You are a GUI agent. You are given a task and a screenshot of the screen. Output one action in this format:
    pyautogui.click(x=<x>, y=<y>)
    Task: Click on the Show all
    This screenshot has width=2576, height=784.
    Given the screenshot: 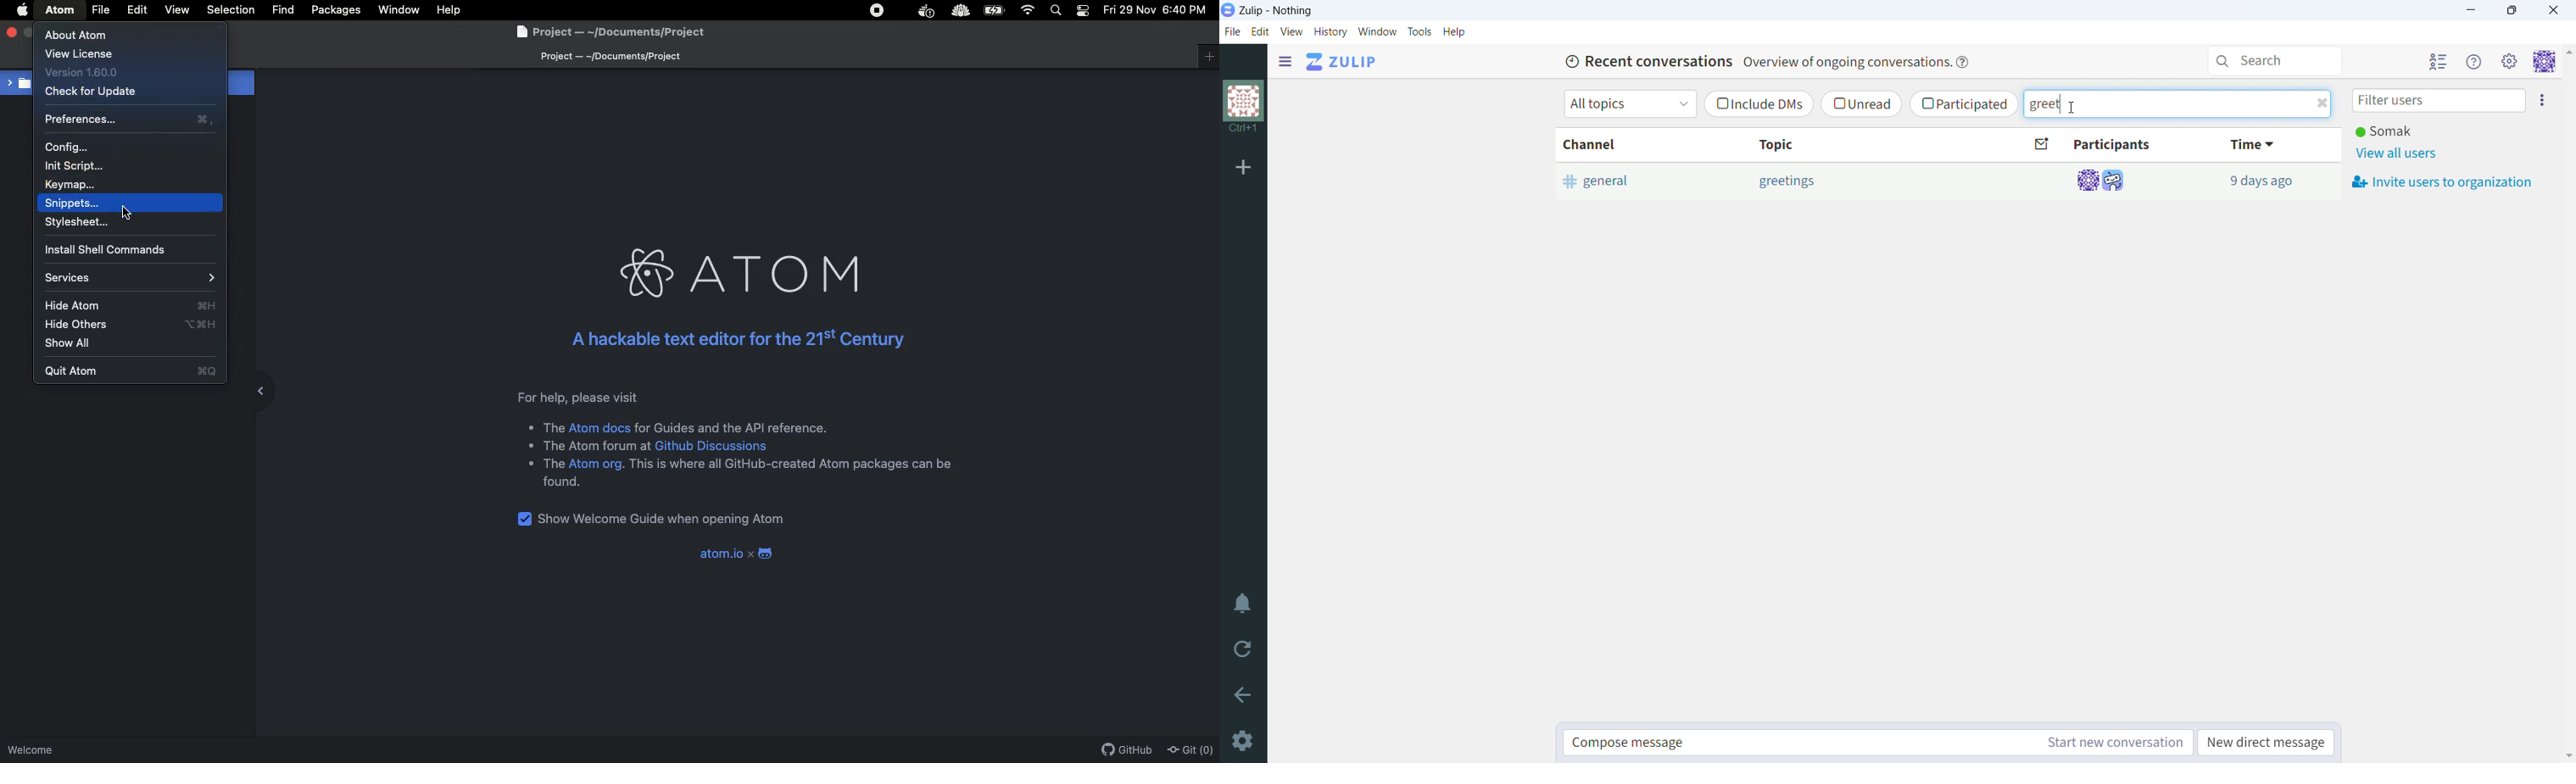 What is the action you would take?
    pyautogui.click(x=71, y=343)
    